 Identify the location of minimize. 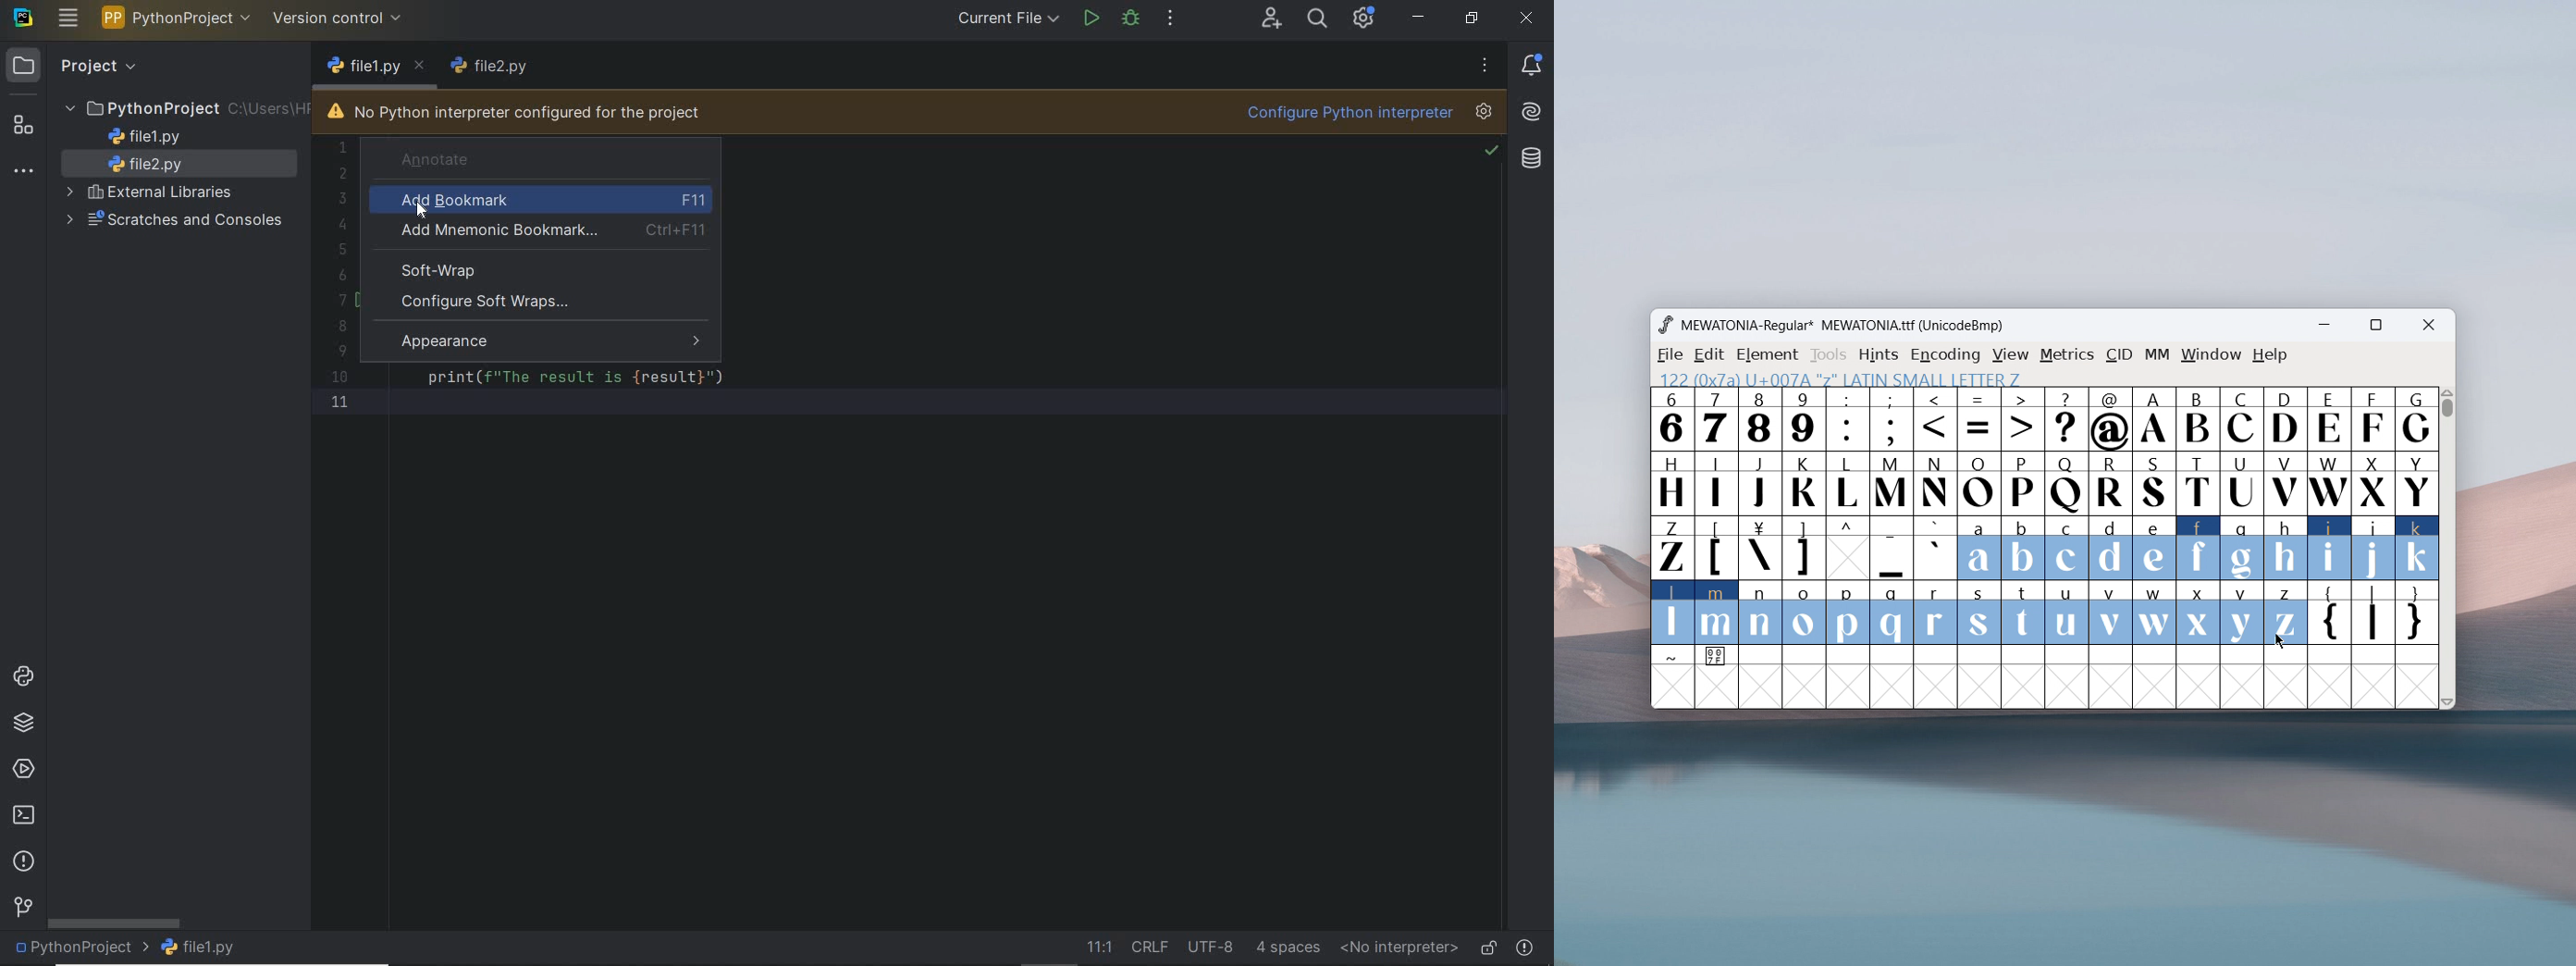
(1418, 18).